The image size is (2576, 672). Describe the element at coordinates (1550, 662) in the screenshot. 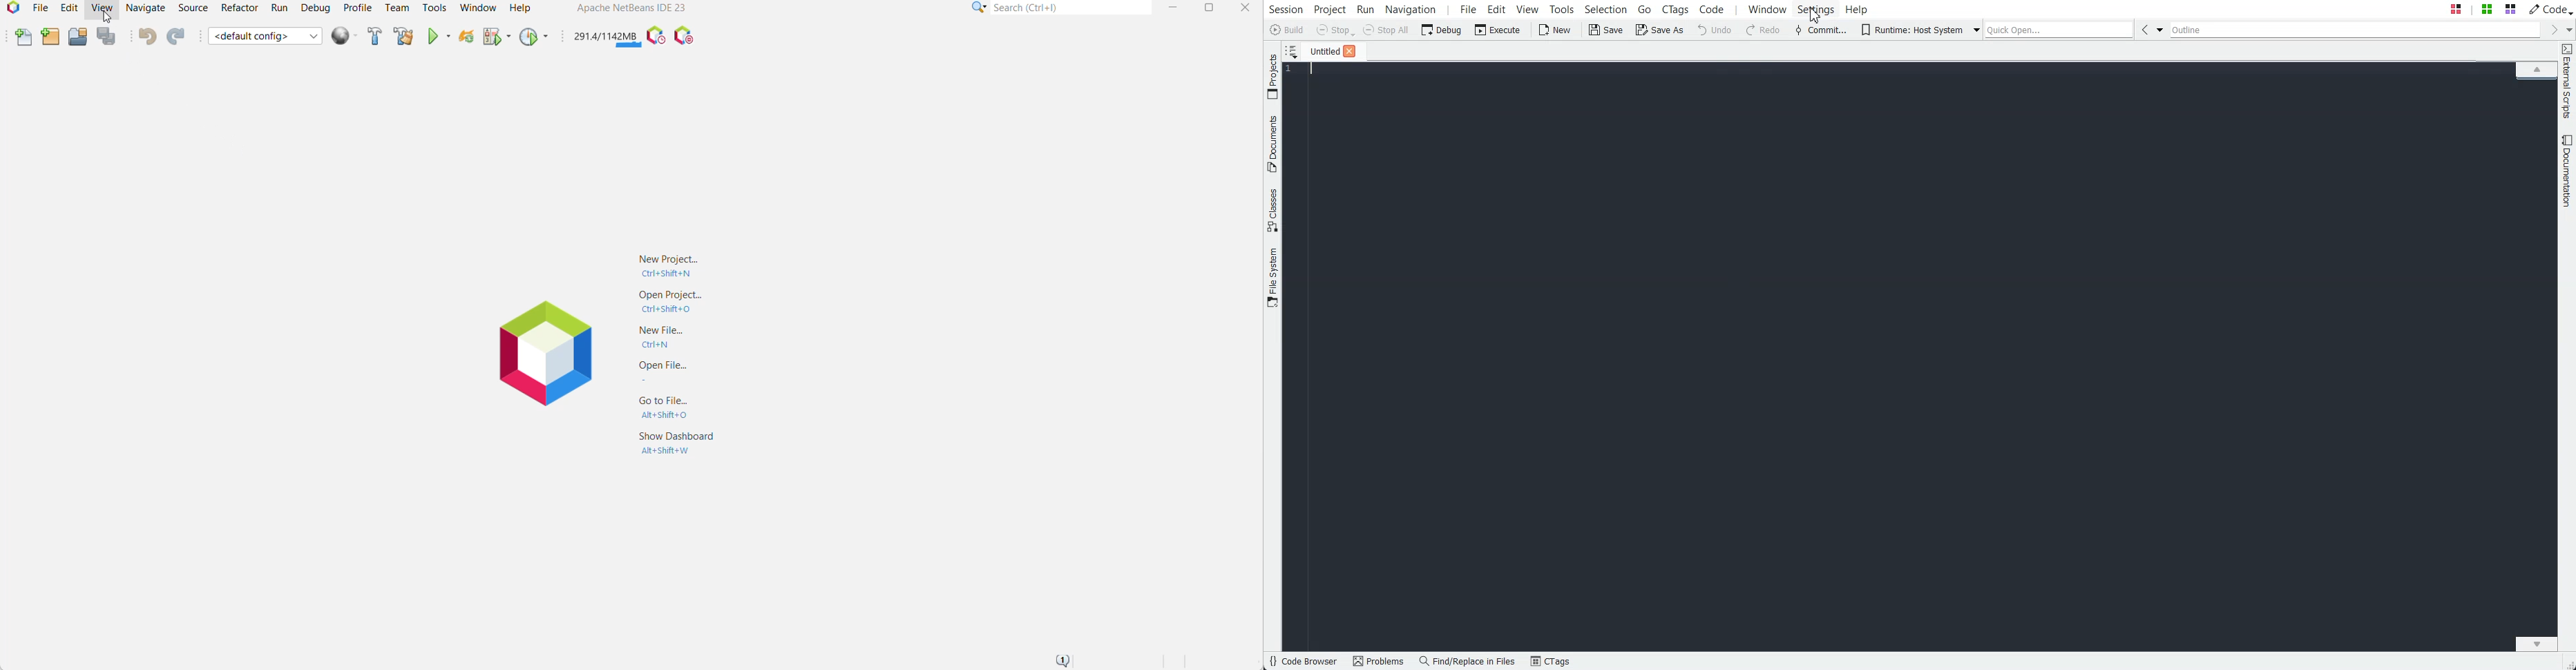

I see `CTags` at that location.